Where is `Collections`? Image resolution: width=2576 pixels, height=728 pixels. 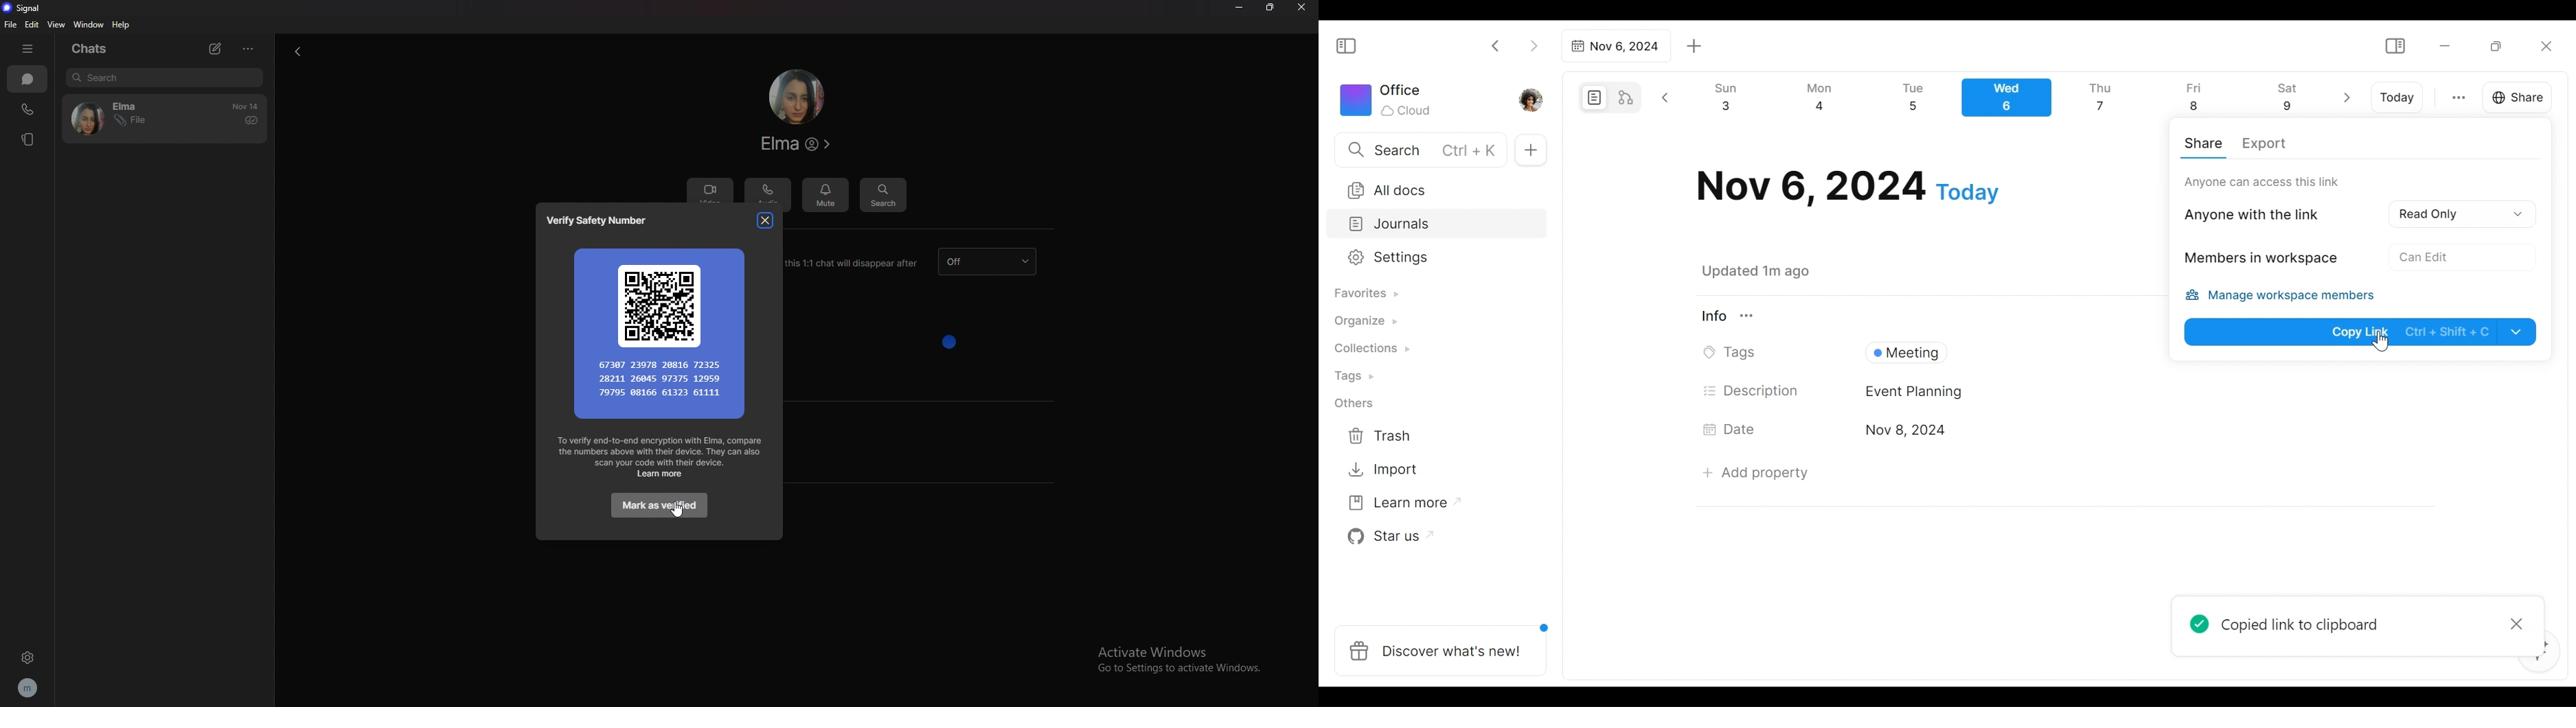
Collections is located at coordinates (1370, 350).